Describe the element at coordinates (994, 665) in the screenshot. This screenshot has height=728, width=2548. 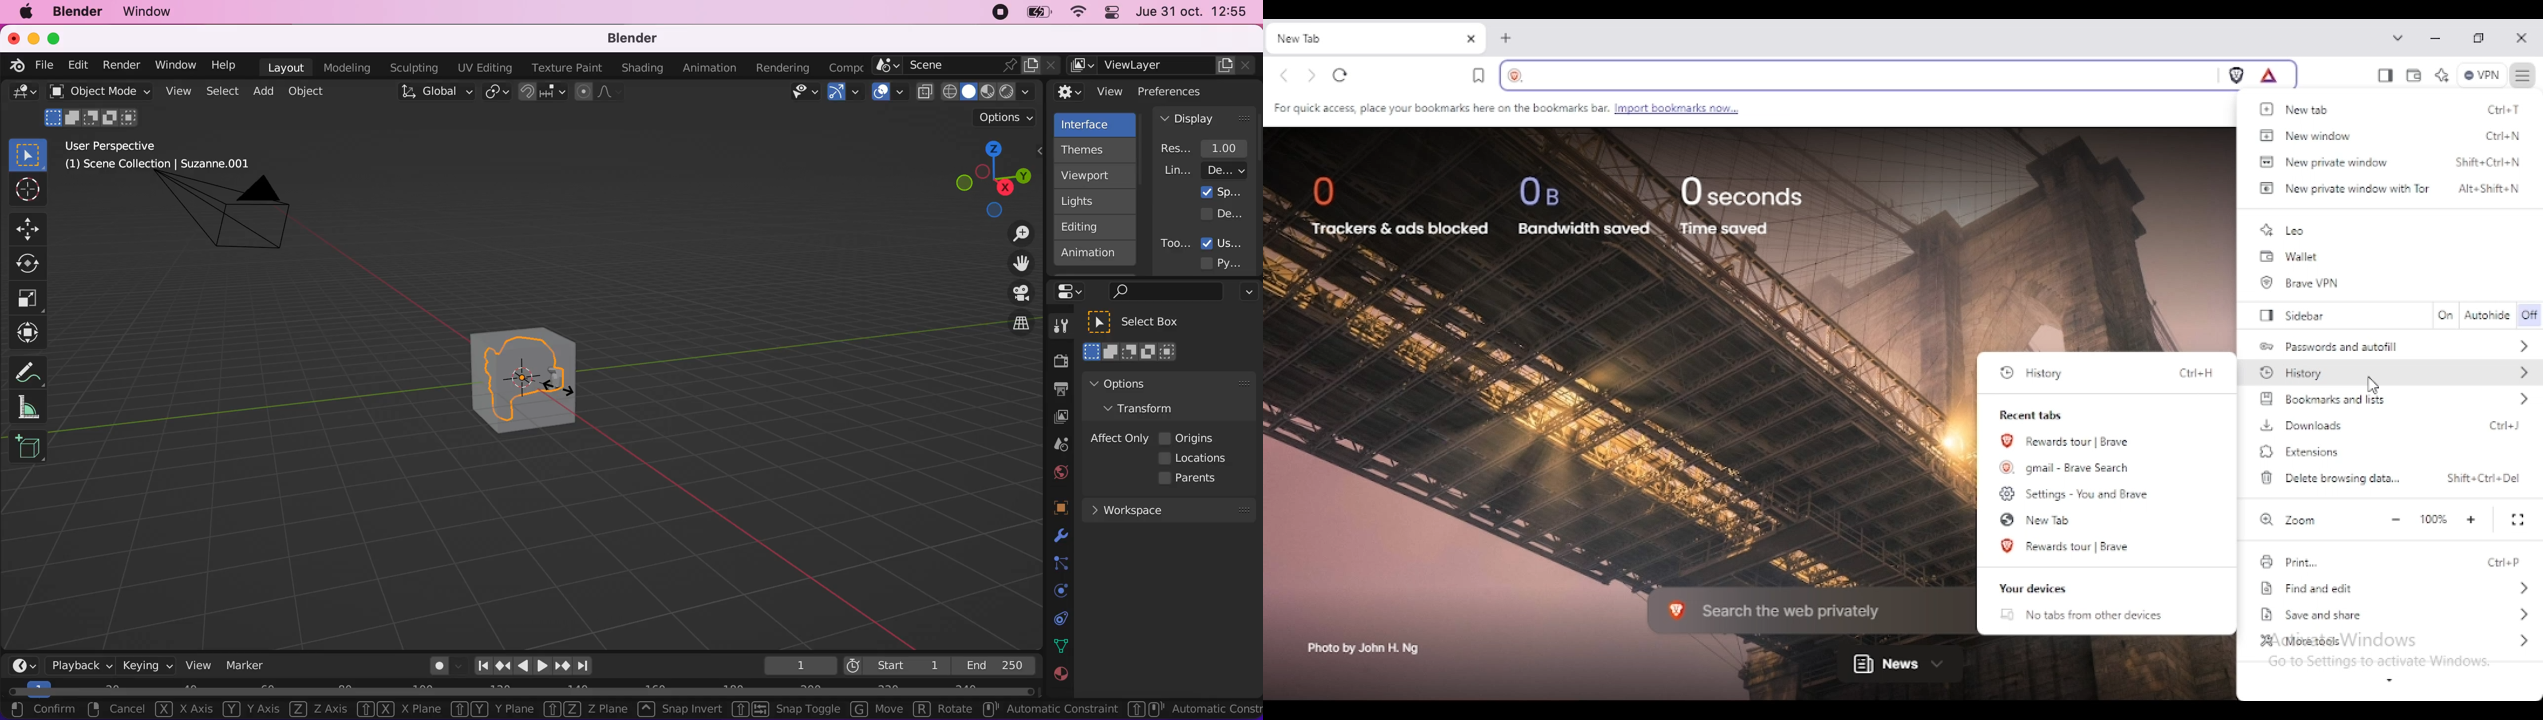
I see `end 250` at that location.